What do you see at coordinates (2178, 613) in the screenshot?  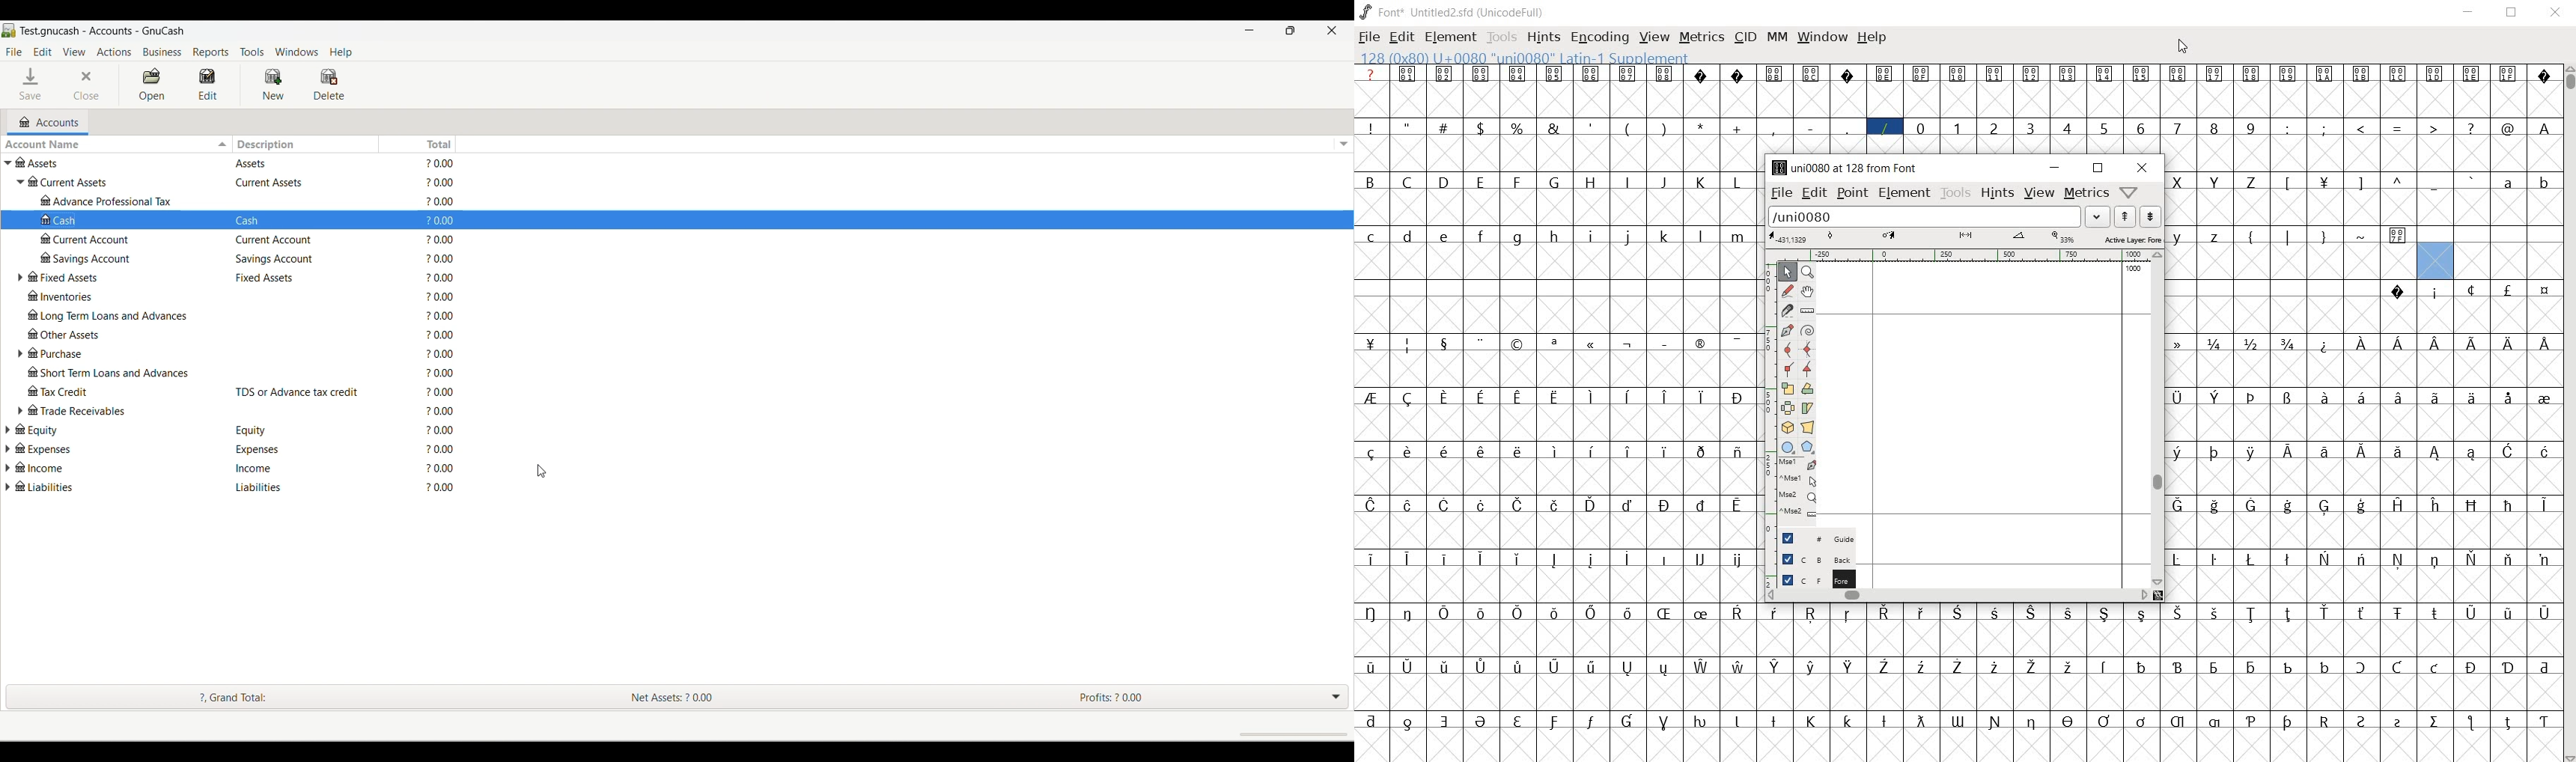 I see `glyph` at bounding box center [2178, 613].